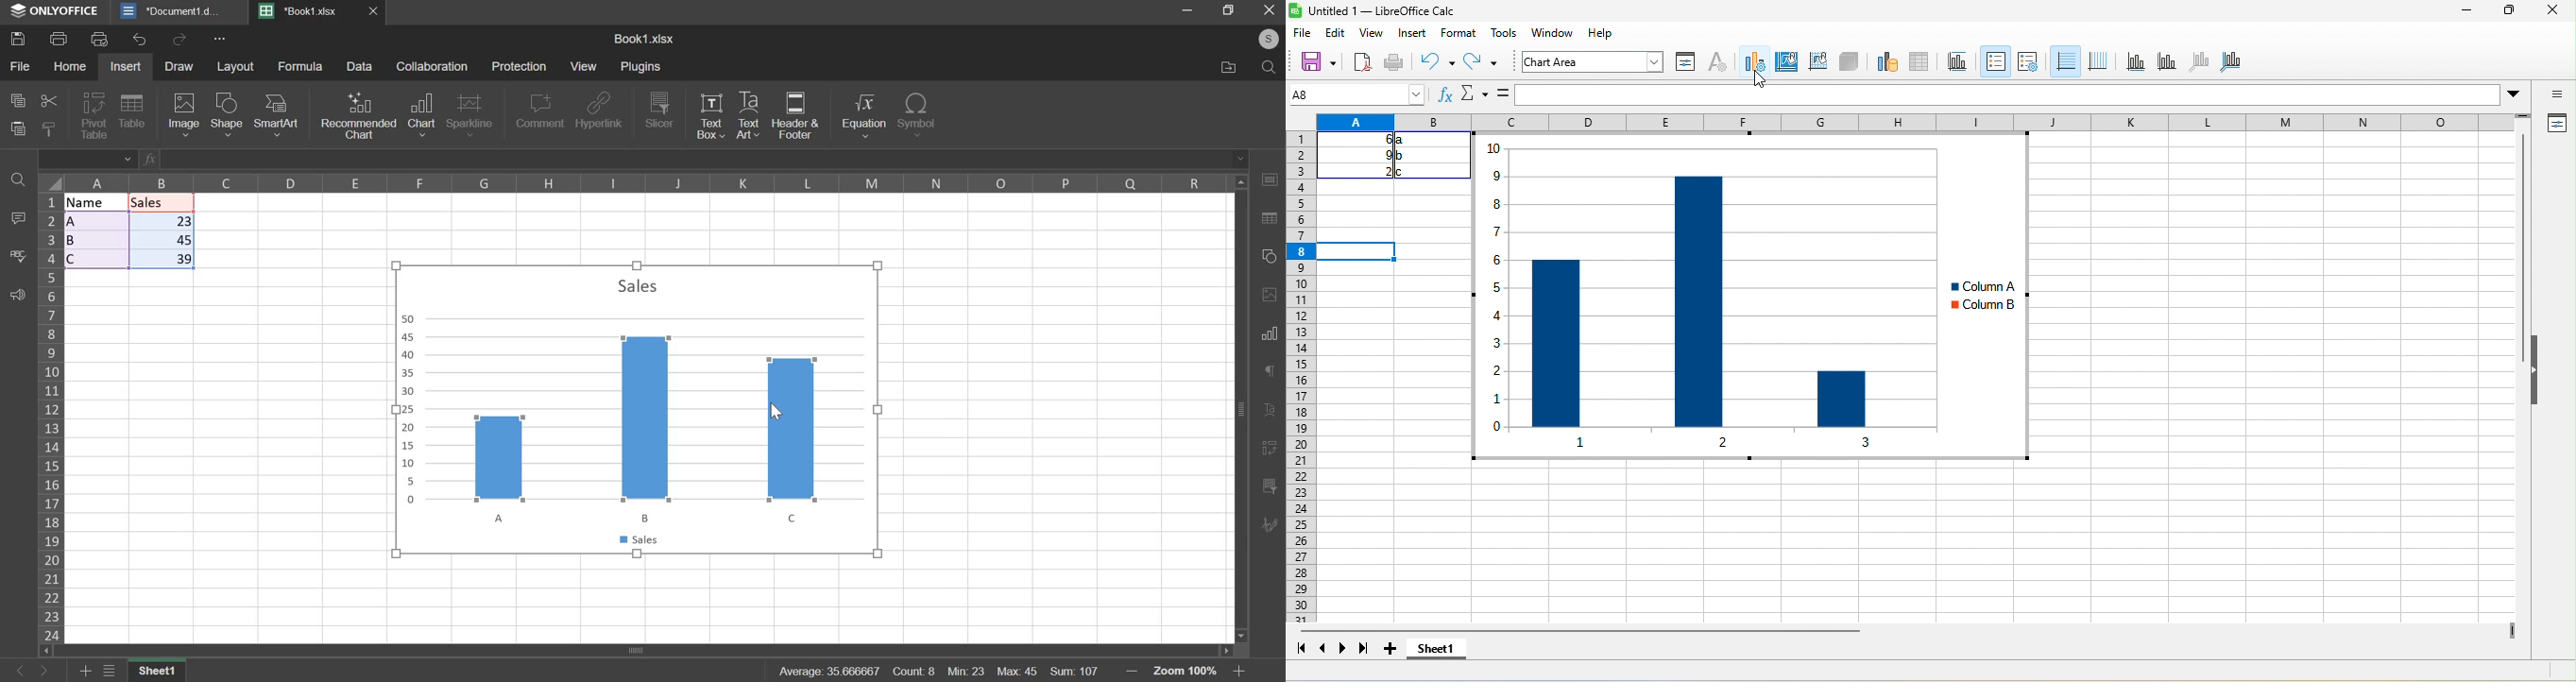 The height and width of the screenshot is (700, 2576). I want to click on paste, so click(19, 128).